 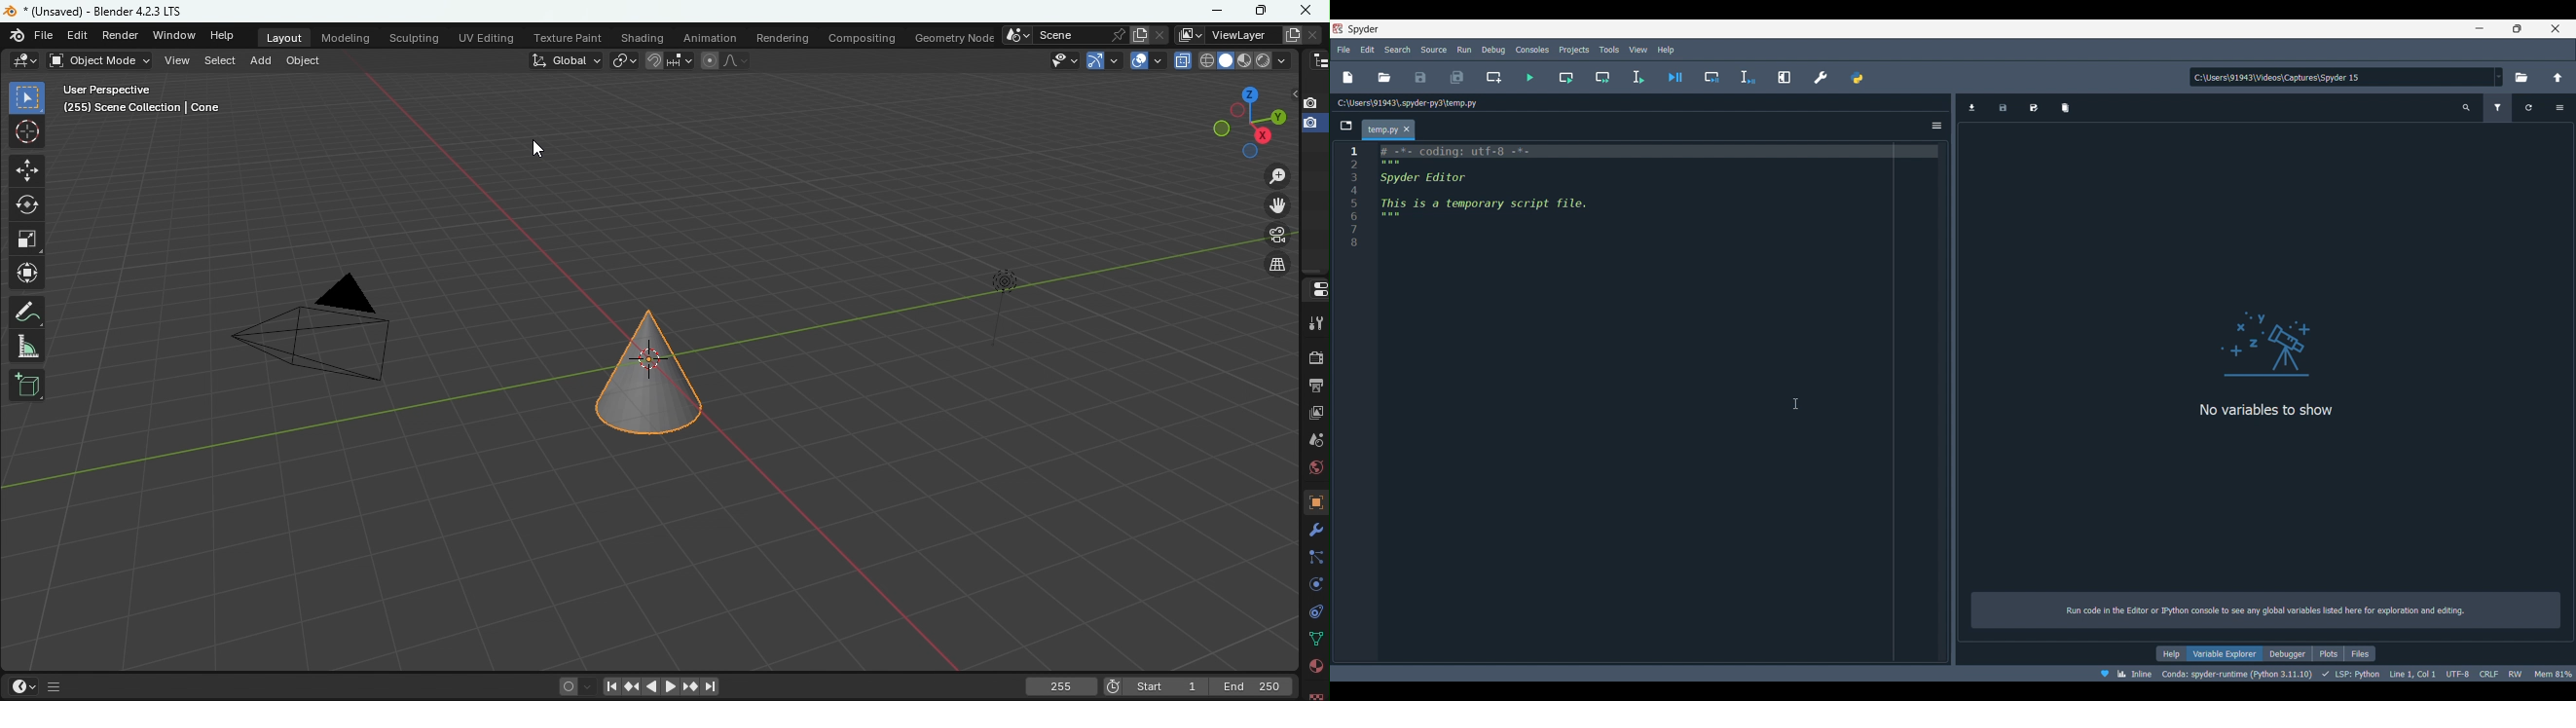 I want to click on Filter variables, so click(x=2497, y=108).